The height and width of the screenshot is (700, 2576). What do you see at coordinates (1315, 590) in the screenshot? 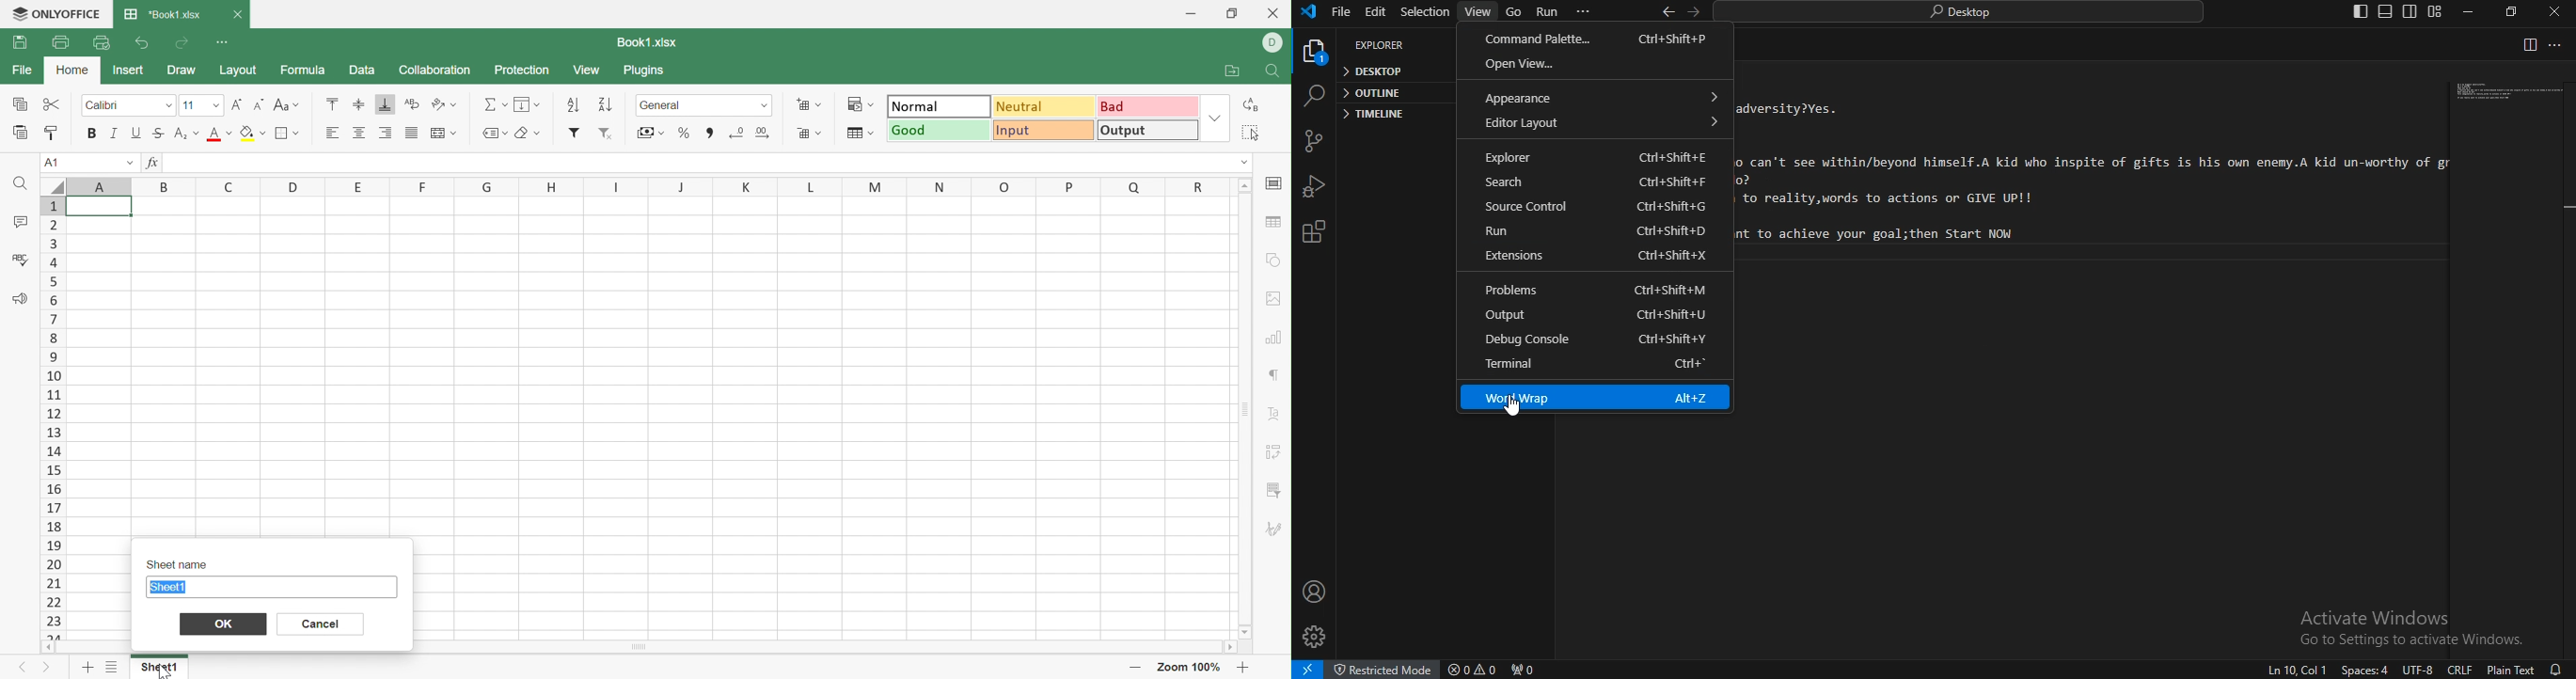
I see `account` at bounding box center [1315, 590].